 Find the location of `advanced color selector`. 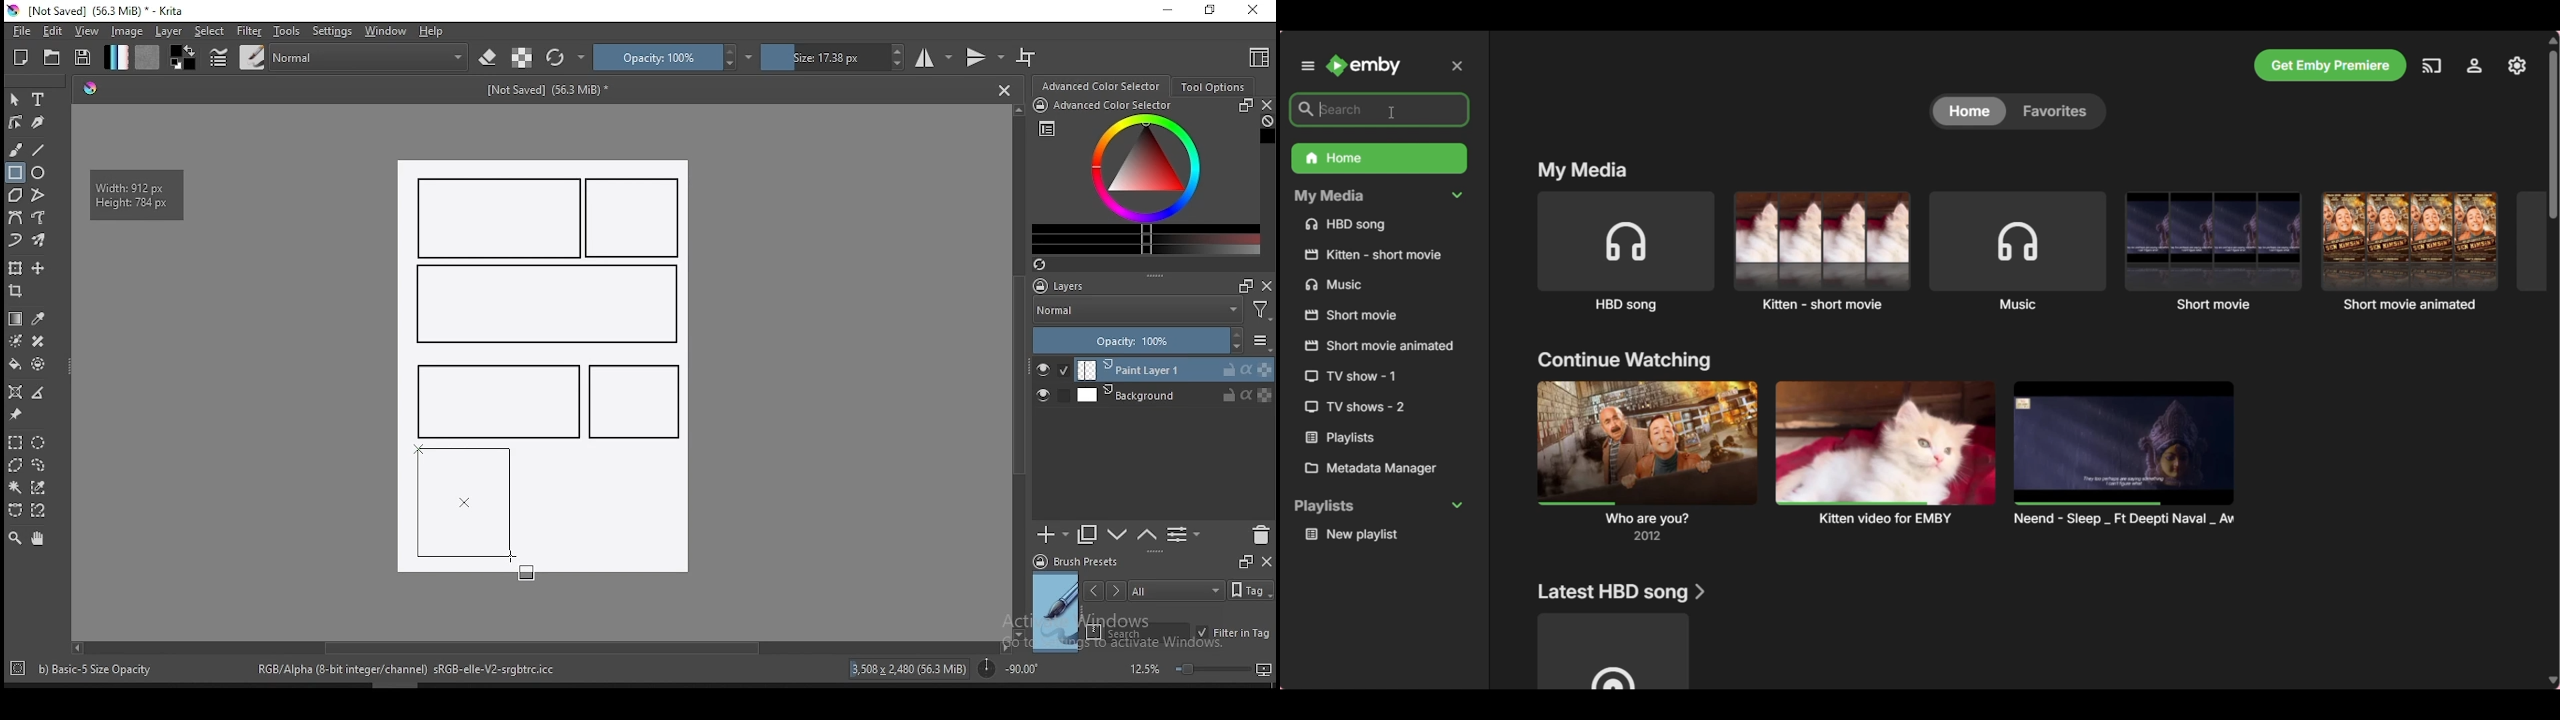

advanced color selector is located at coordinates (1142, 176).